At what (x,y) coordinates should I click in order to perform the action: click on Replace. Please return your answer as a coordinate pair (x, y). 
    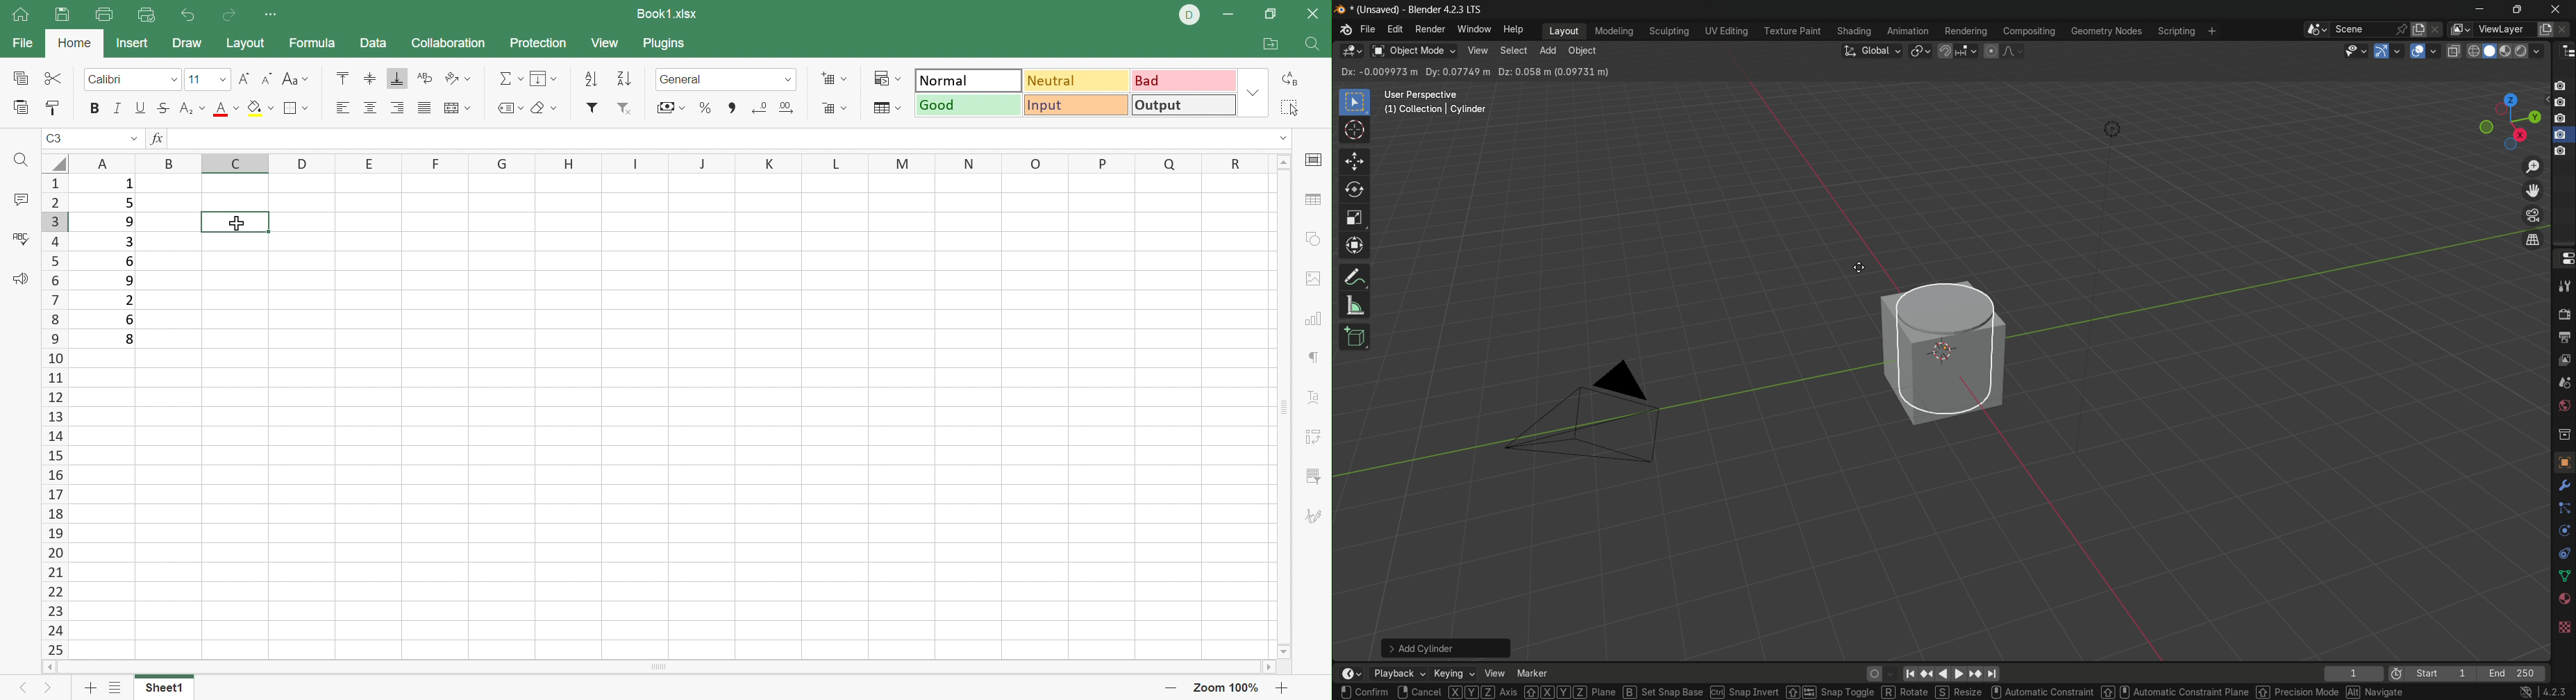
    Looking at the image, I should click on (1294, 79).